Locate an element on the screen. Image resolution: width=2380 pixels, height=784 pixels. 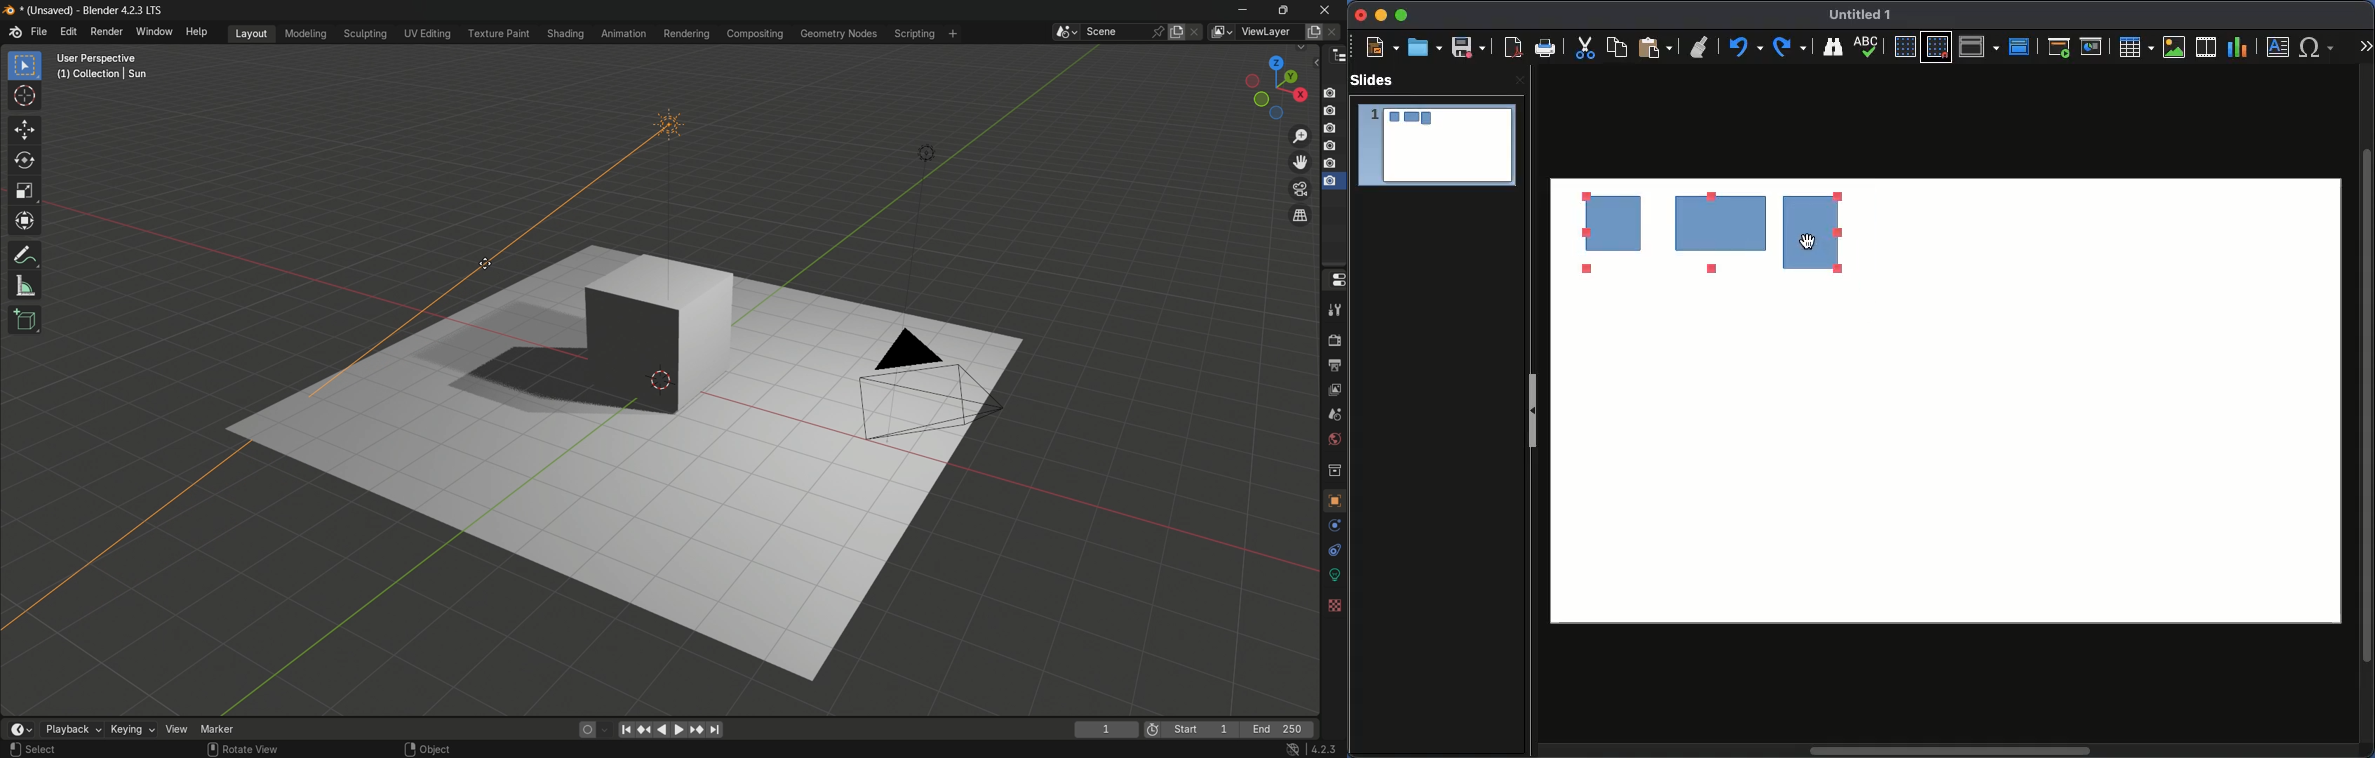
scene name is located at coordinates (1115, 32).